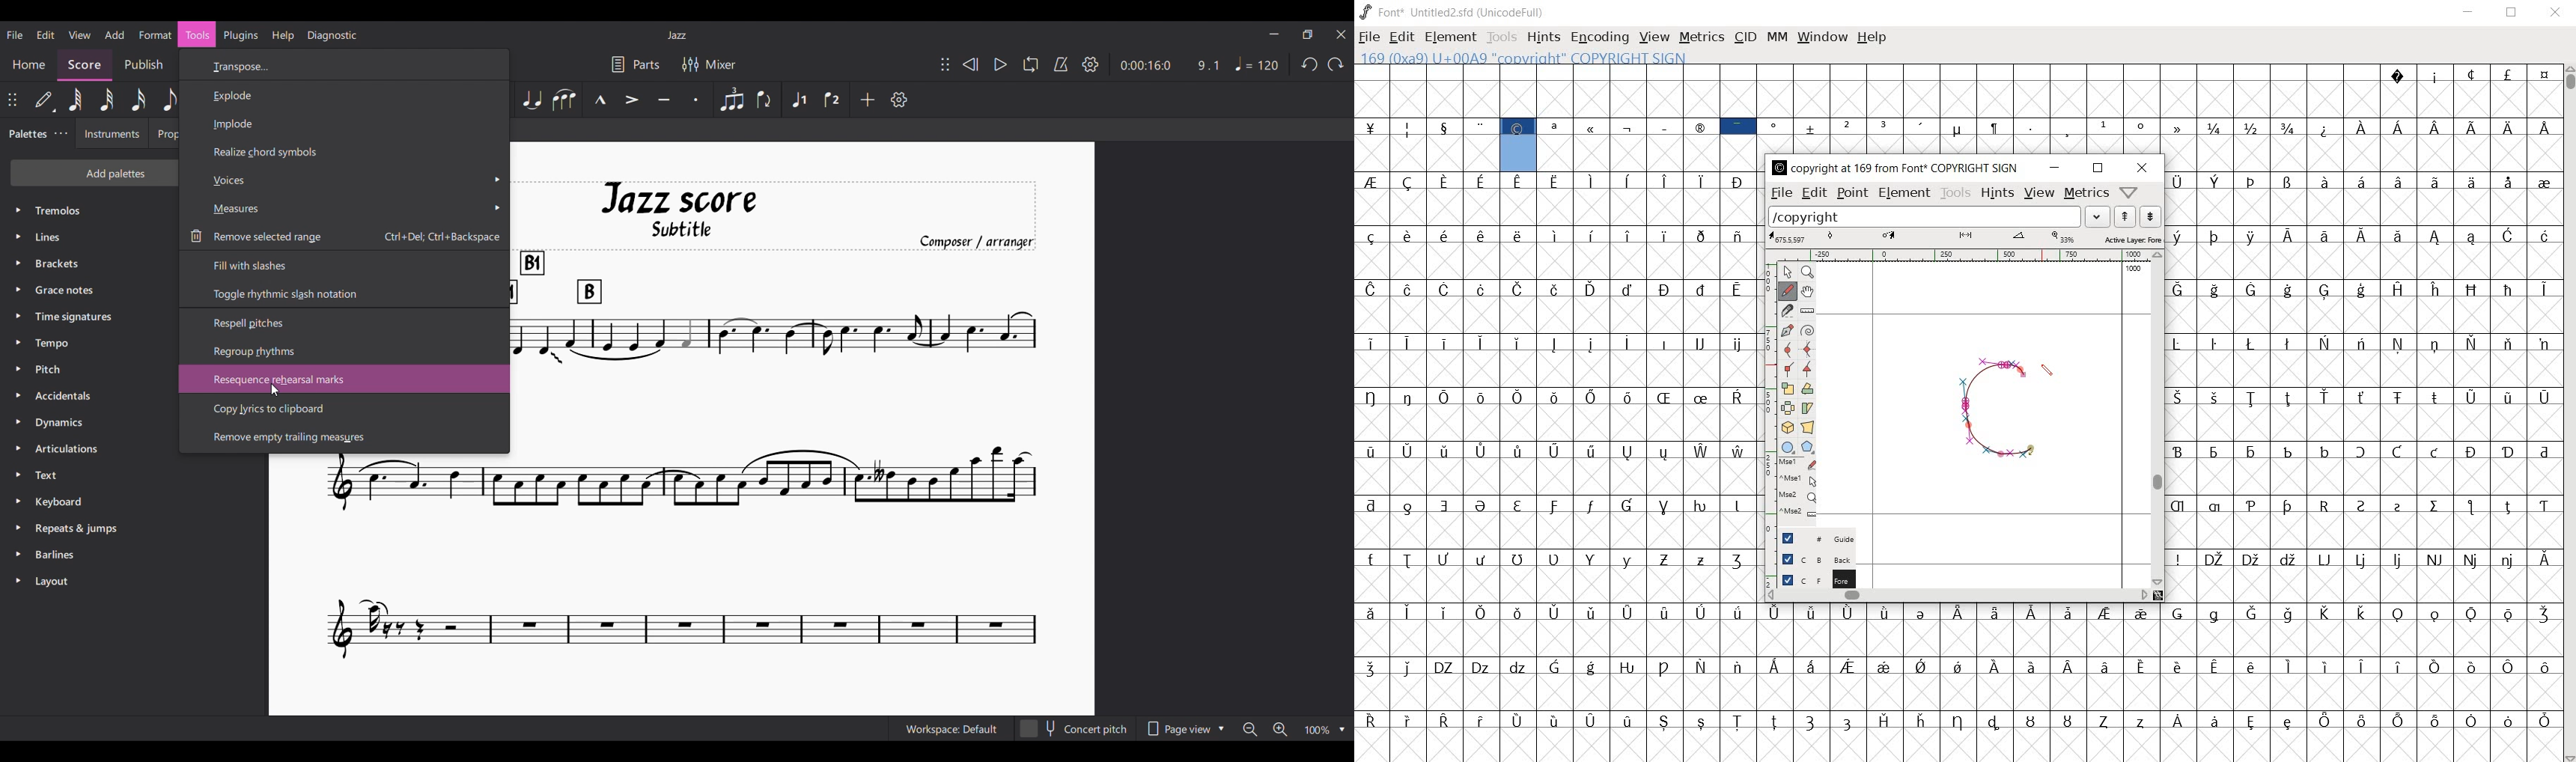 The width and height of the screenshot is (2576, 784). Describe the element at coordinates (1809, 579) in the screenshot. I see `foreground layer` at that location.